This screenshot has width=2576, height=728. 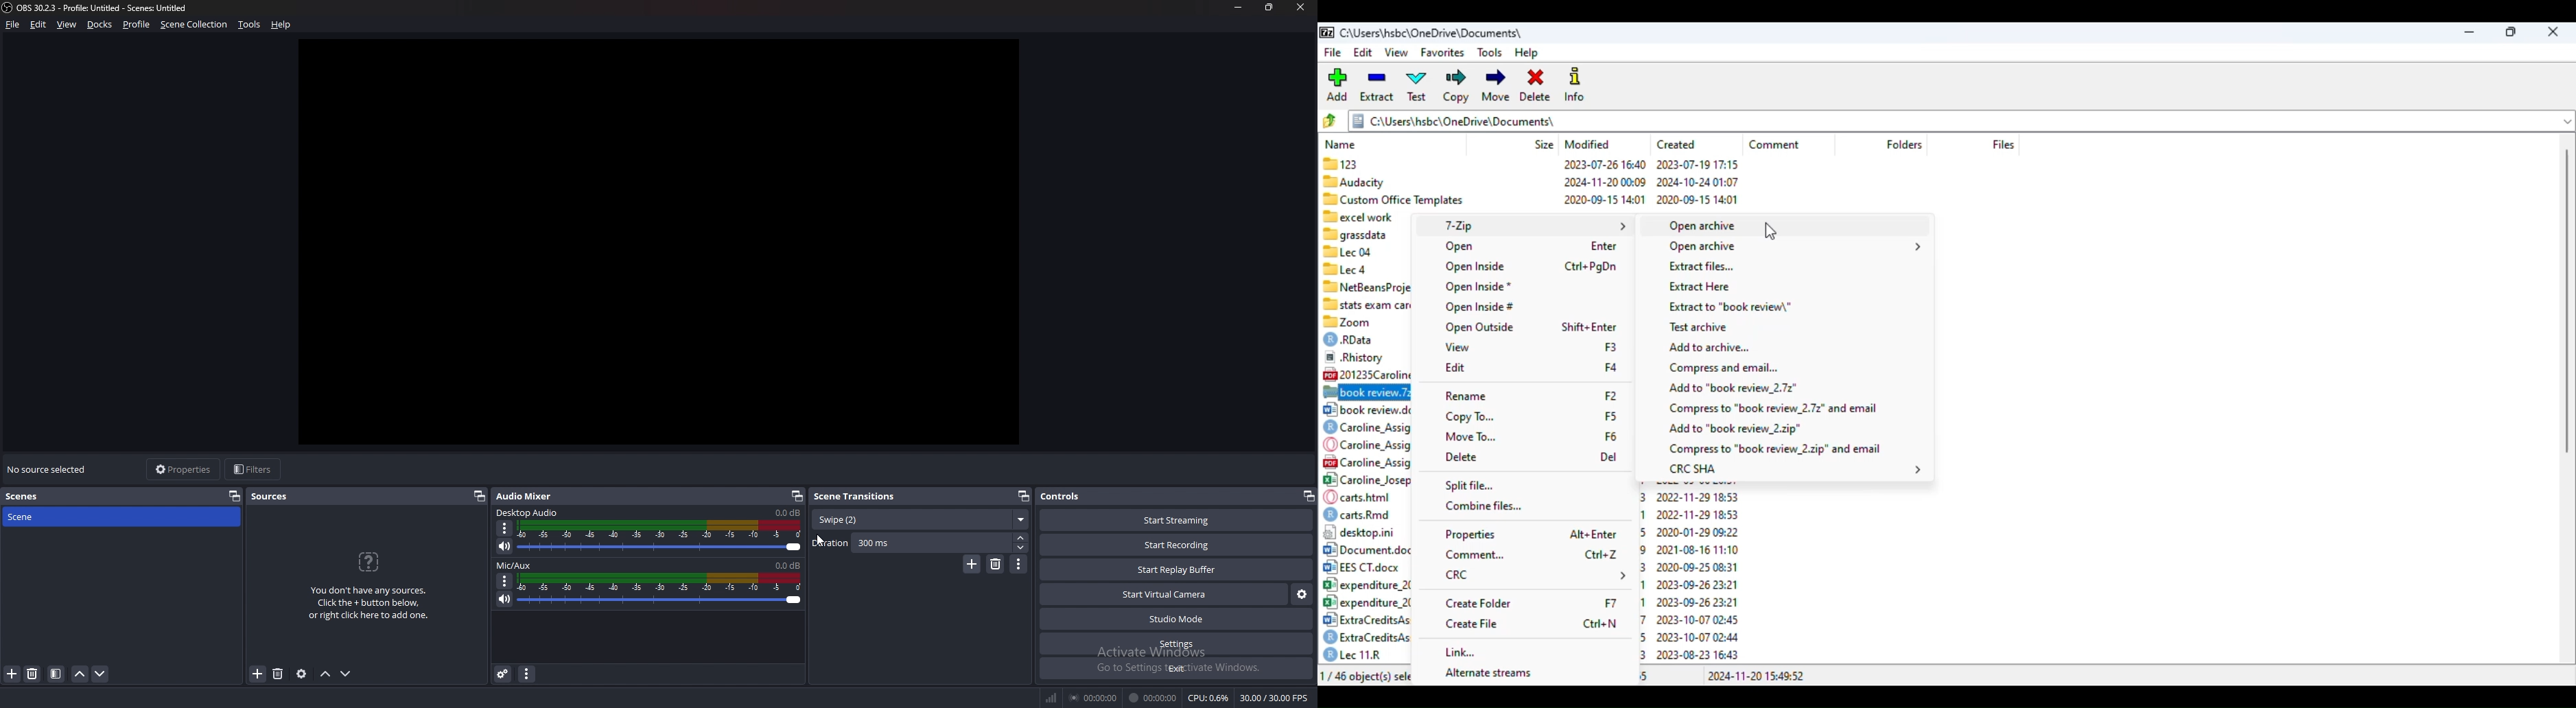 I want to click on exit, so click(x=1175, y=668).